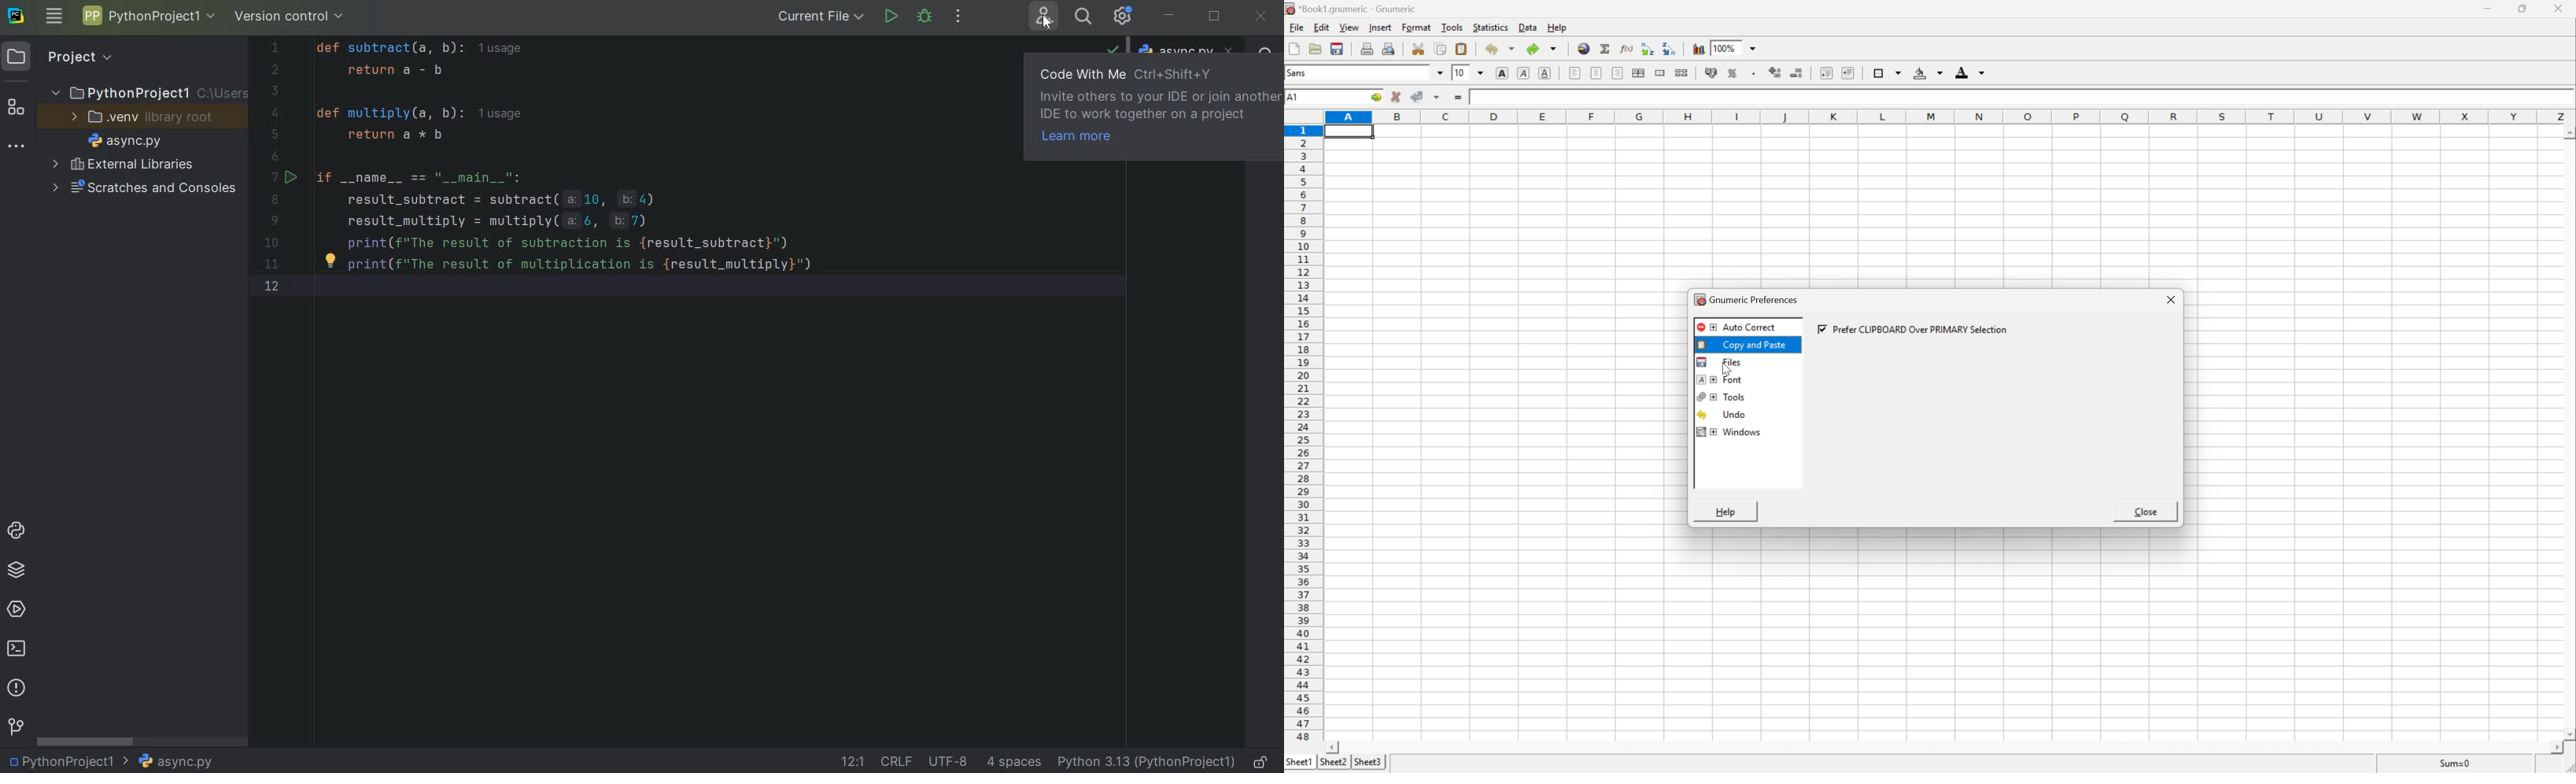 Image resolution: width=2576 pixels, height=784 pixels. Describe the element at coordinates (892, 17) in the screenshot. I see `RUN` at that location.